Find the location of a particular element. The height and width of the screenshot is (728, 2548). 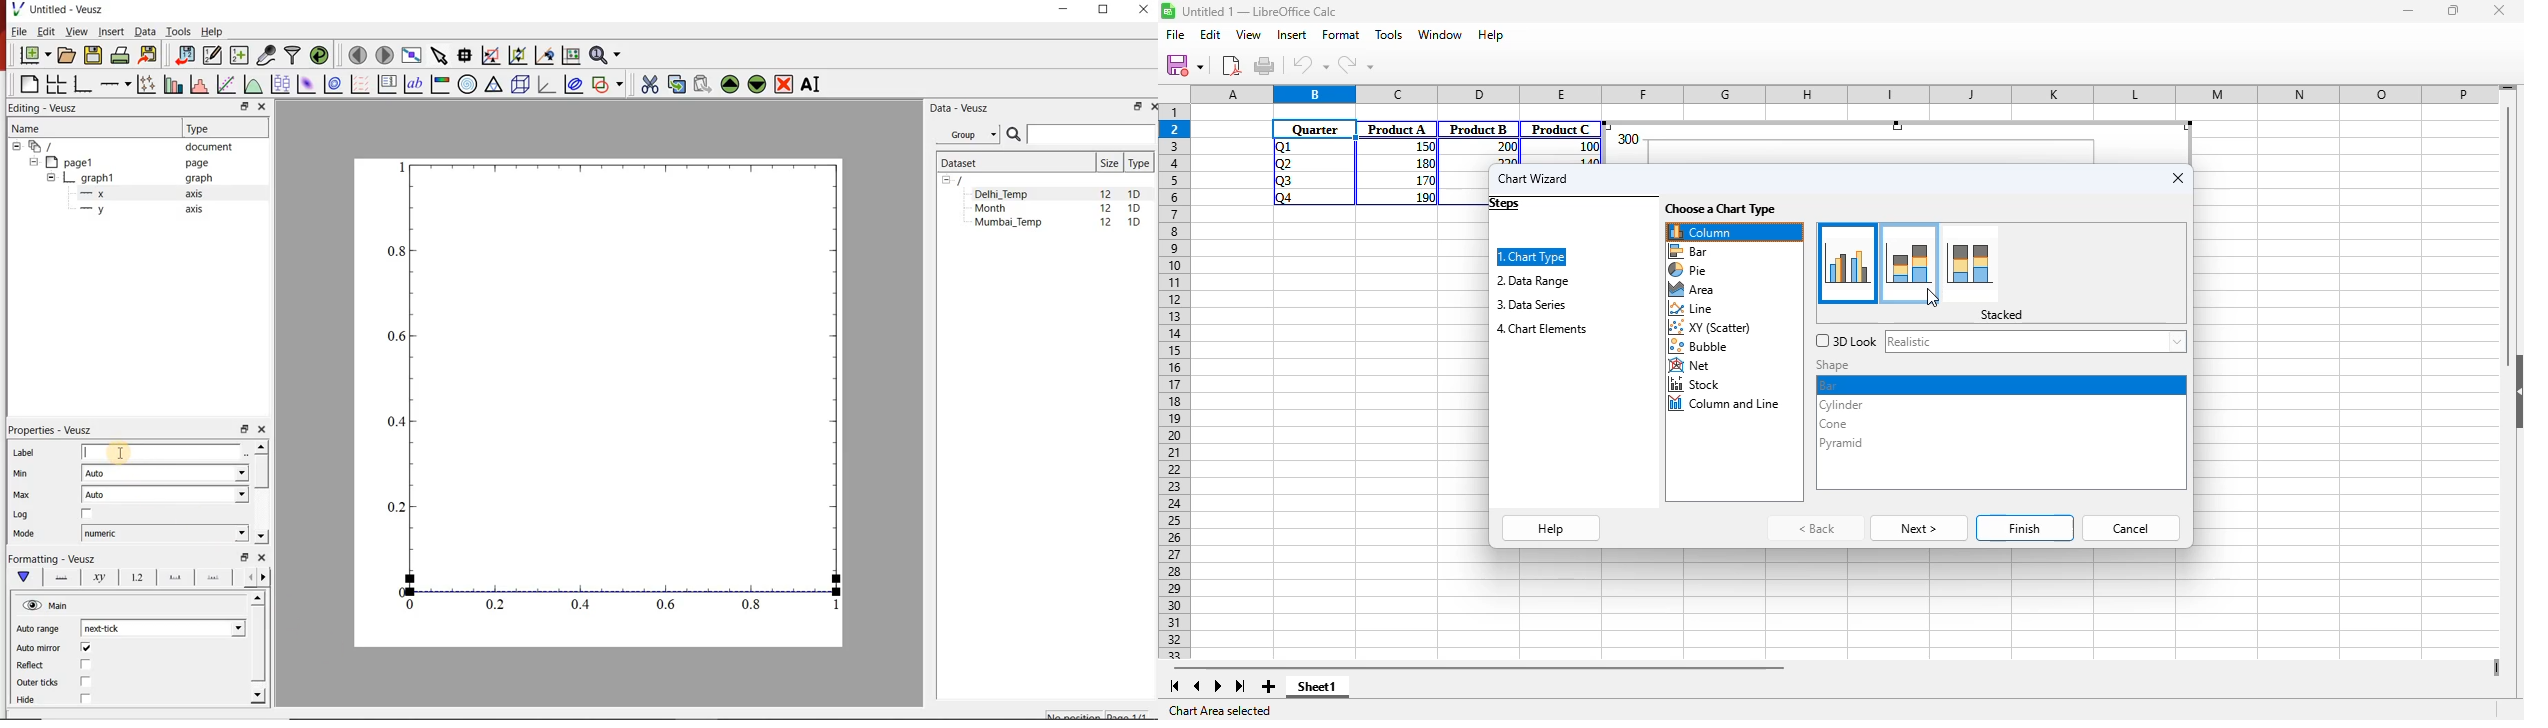

XY(scatter) is located at coordinates (1712, 329).